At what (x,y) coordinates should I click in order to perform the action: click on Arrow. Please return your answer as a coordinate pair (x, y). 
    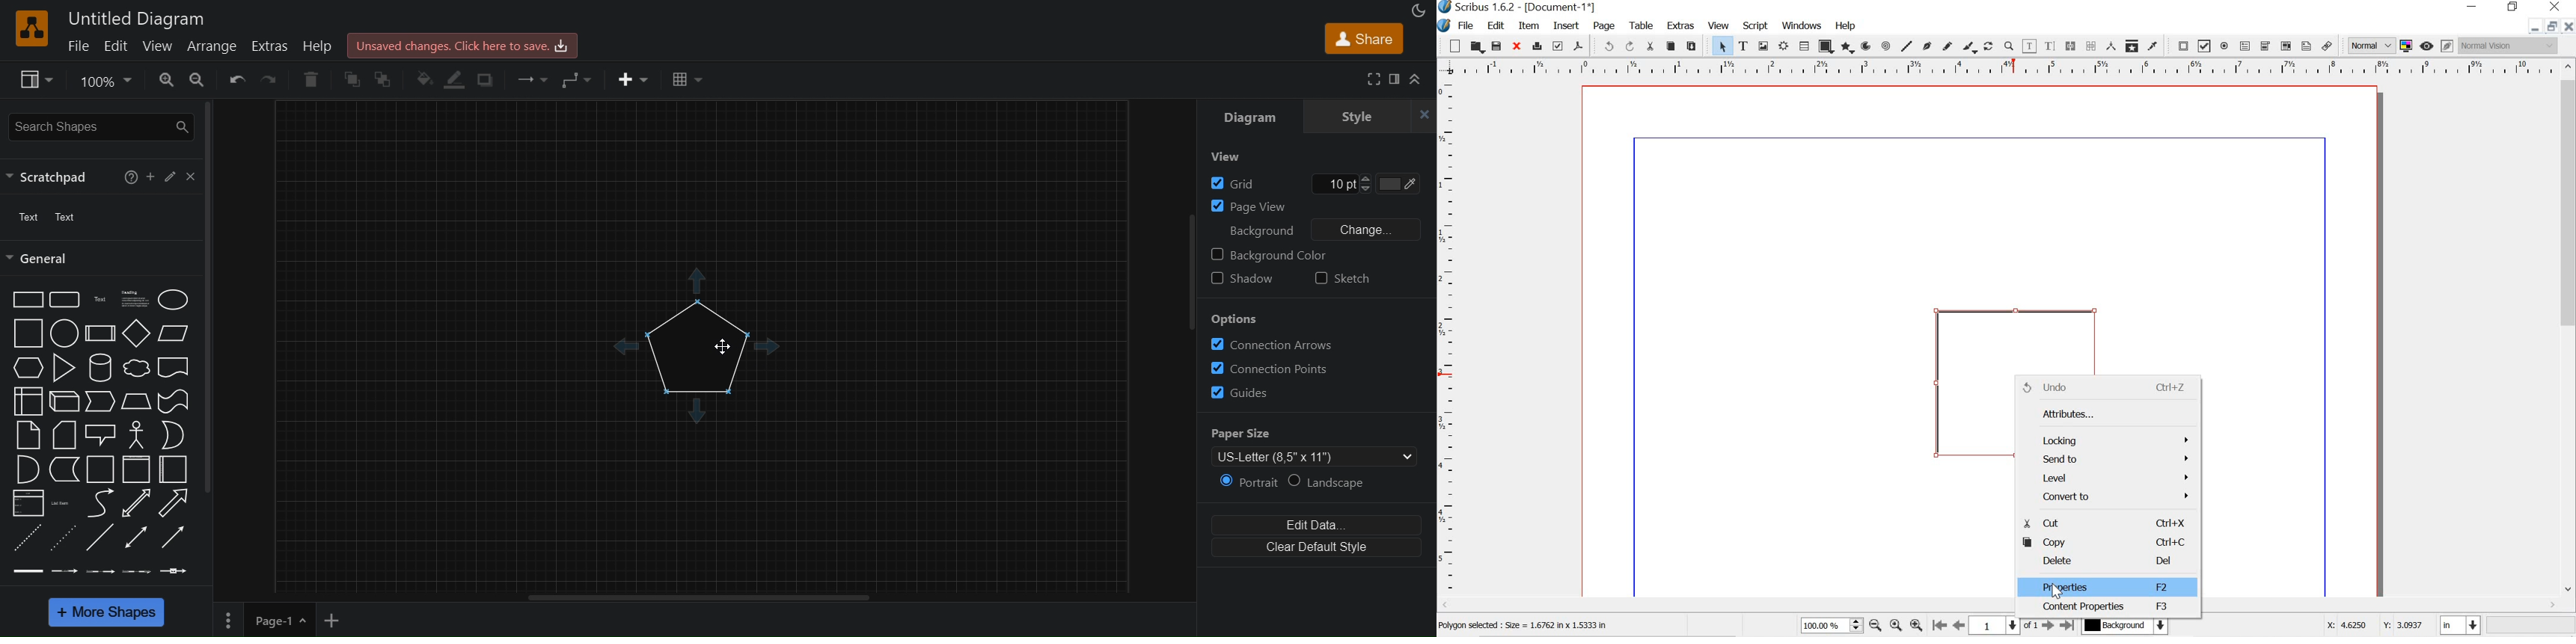
    Looking at the image, I should click on (173, 503).